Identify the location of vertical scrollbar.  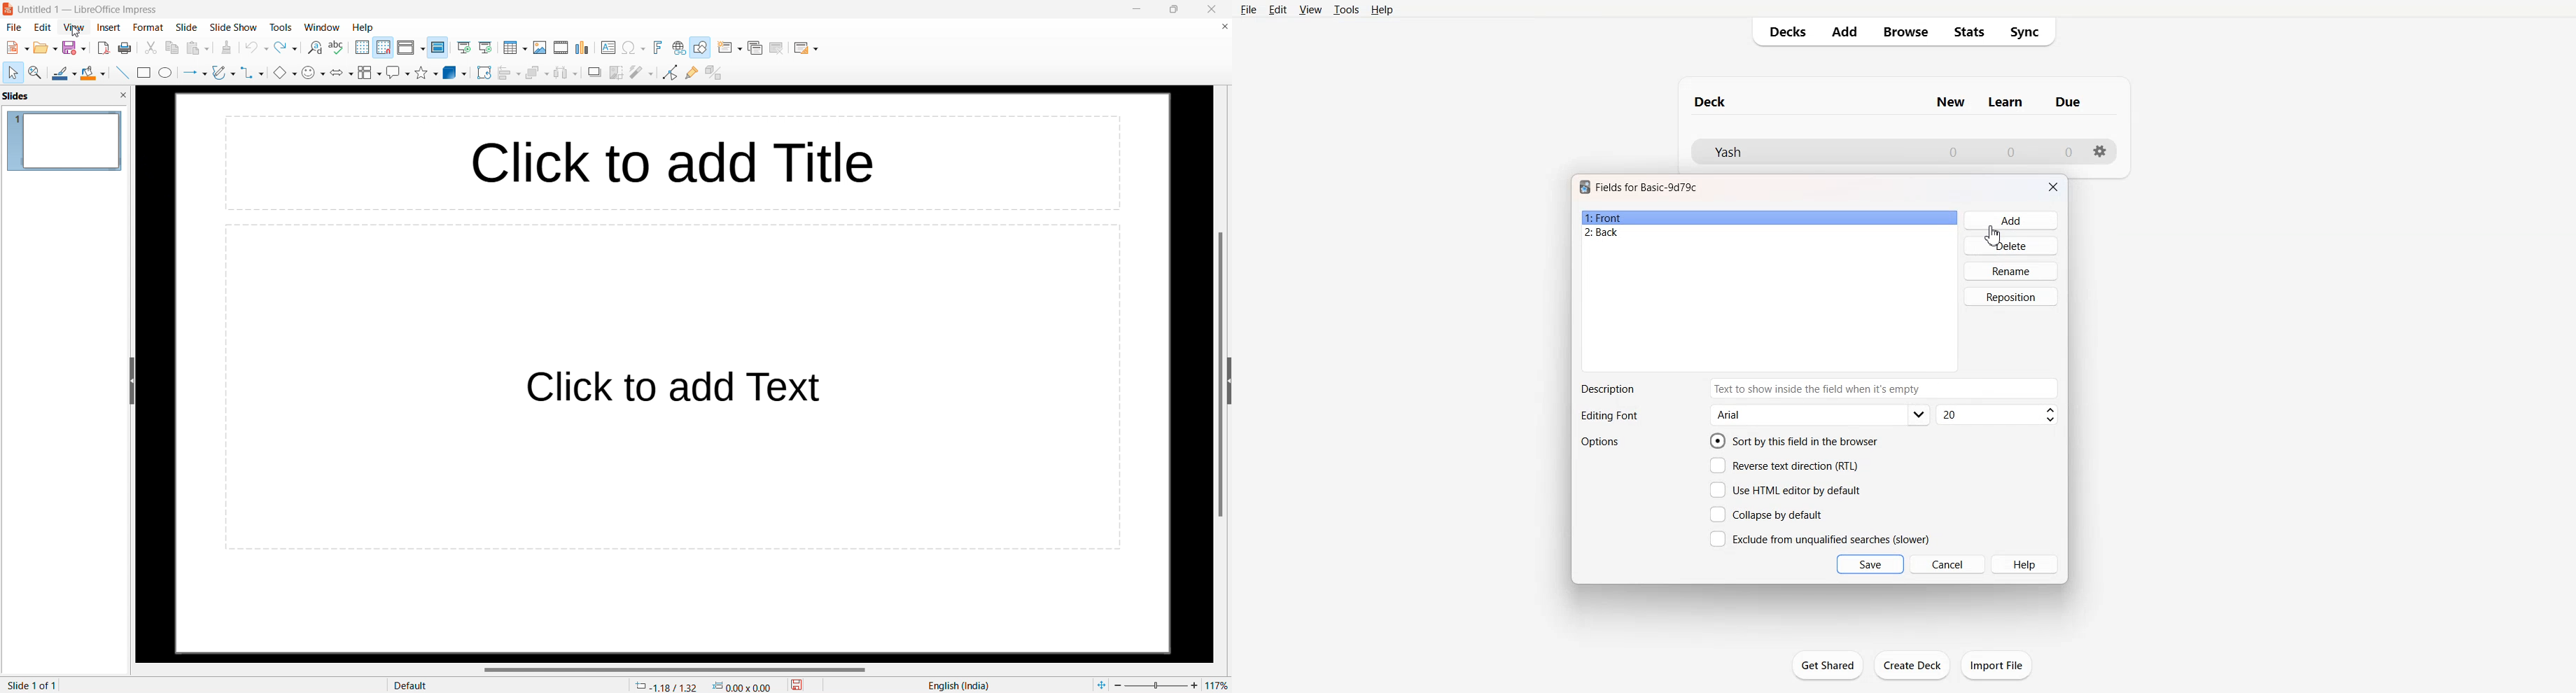
(1219, 375).